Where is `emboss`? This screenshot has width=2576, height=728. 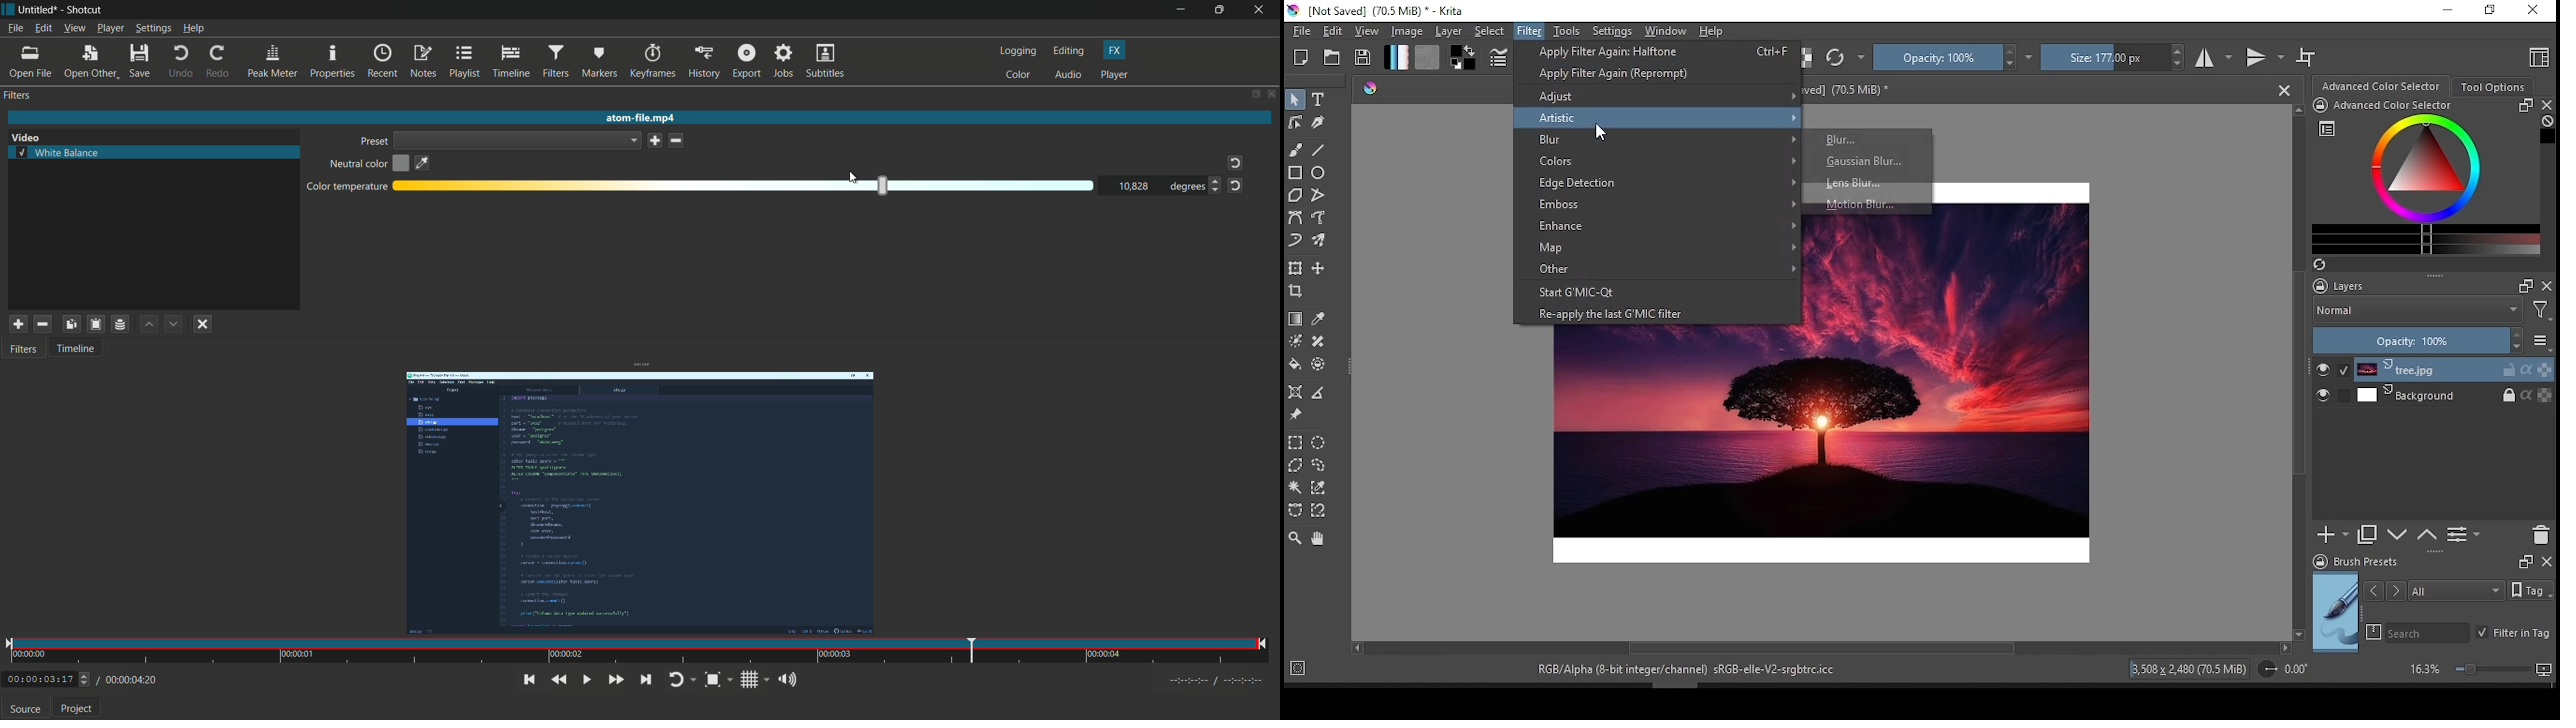 emboss is located at coordinates (1658, 204).